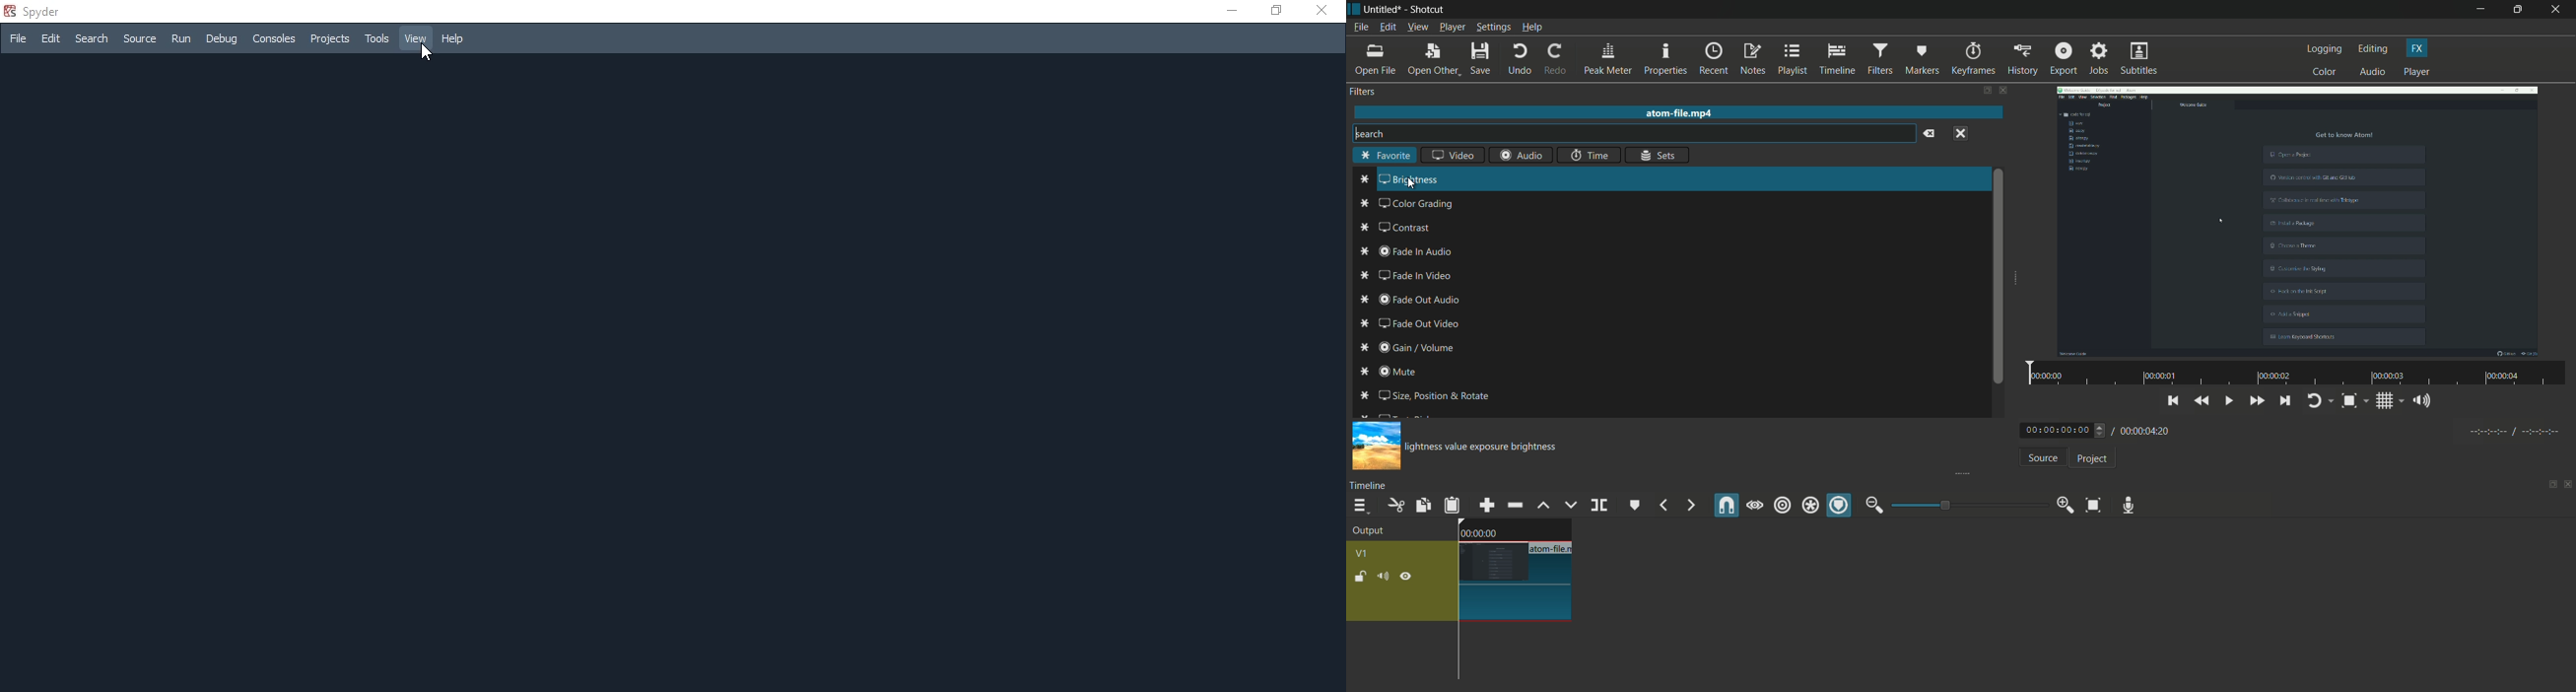  Describe the element at coordinates (1635, 505) in the screenshot. I see `create/edit marker` at that location.